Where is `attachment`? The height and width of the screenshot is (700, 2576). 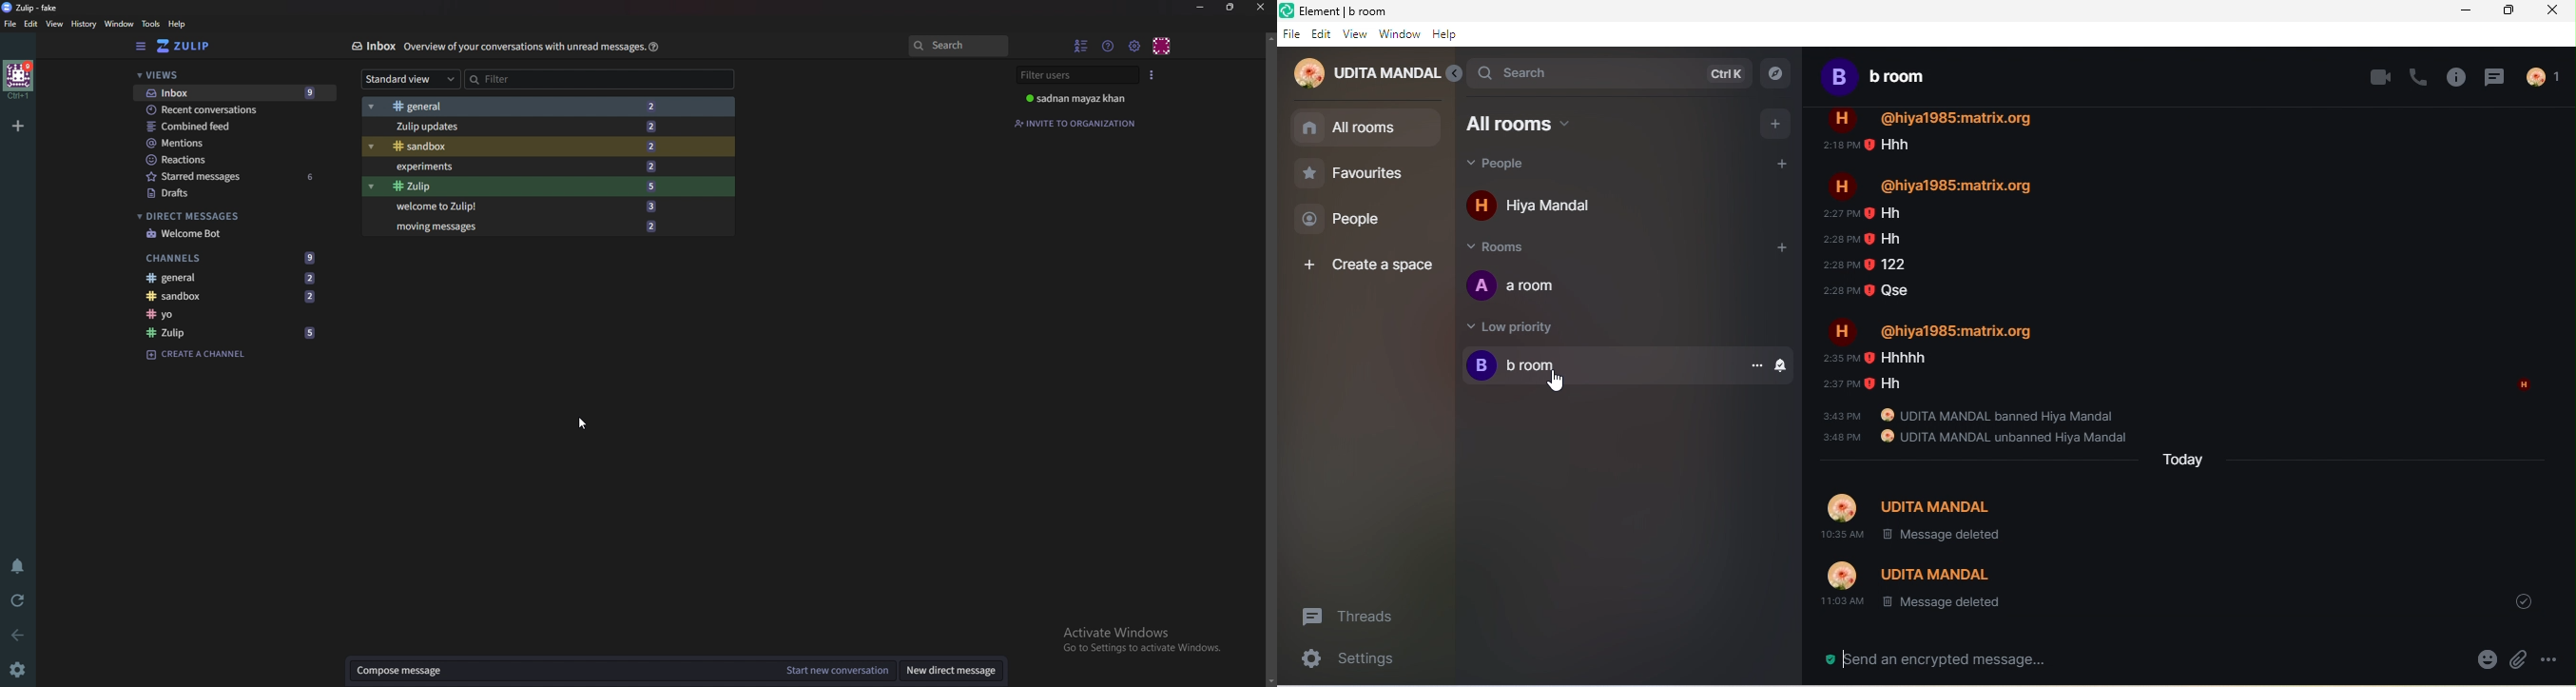
attachment is located at coordinates (2520, 662).